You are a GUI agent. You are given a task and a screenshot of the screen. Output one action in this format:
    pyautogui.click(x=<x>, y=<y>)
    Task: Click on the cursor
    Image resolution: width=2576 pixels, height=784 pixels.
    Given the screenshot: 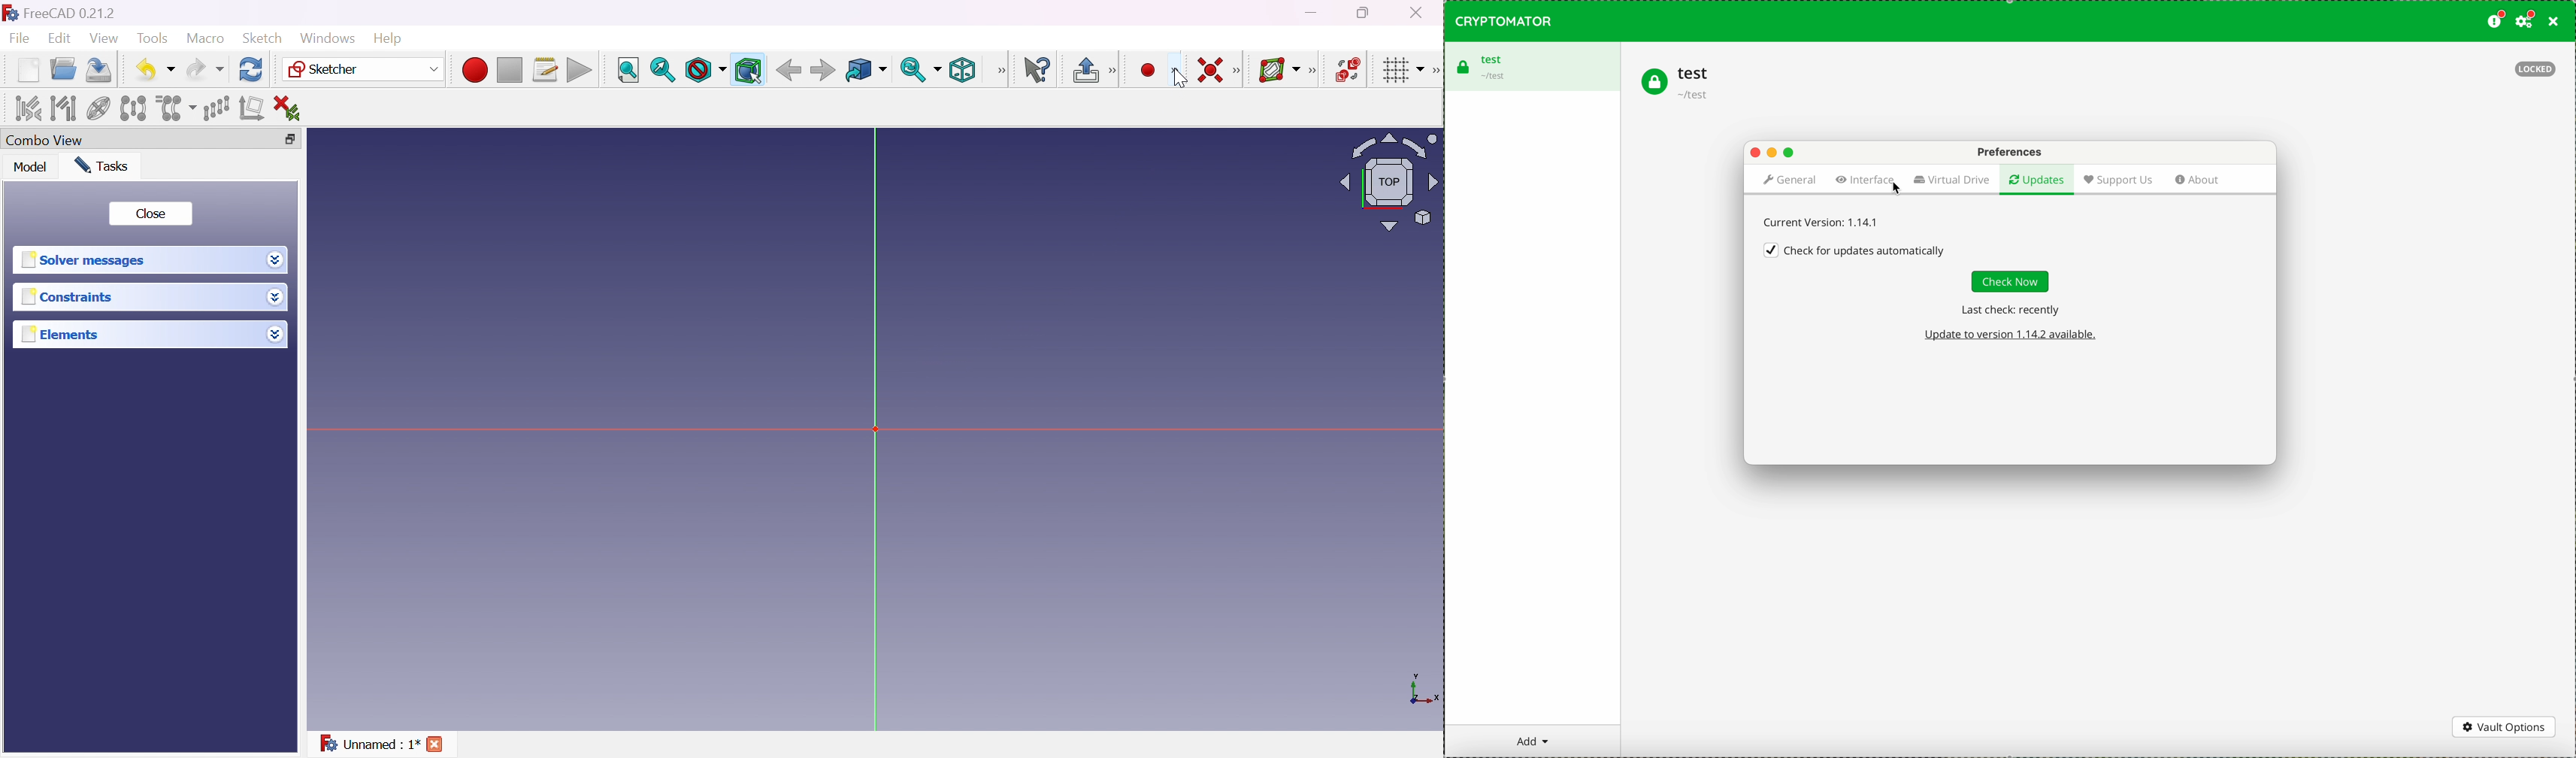 What is the action you would take?
    pyautogui.click(x=1897, y=191)
    